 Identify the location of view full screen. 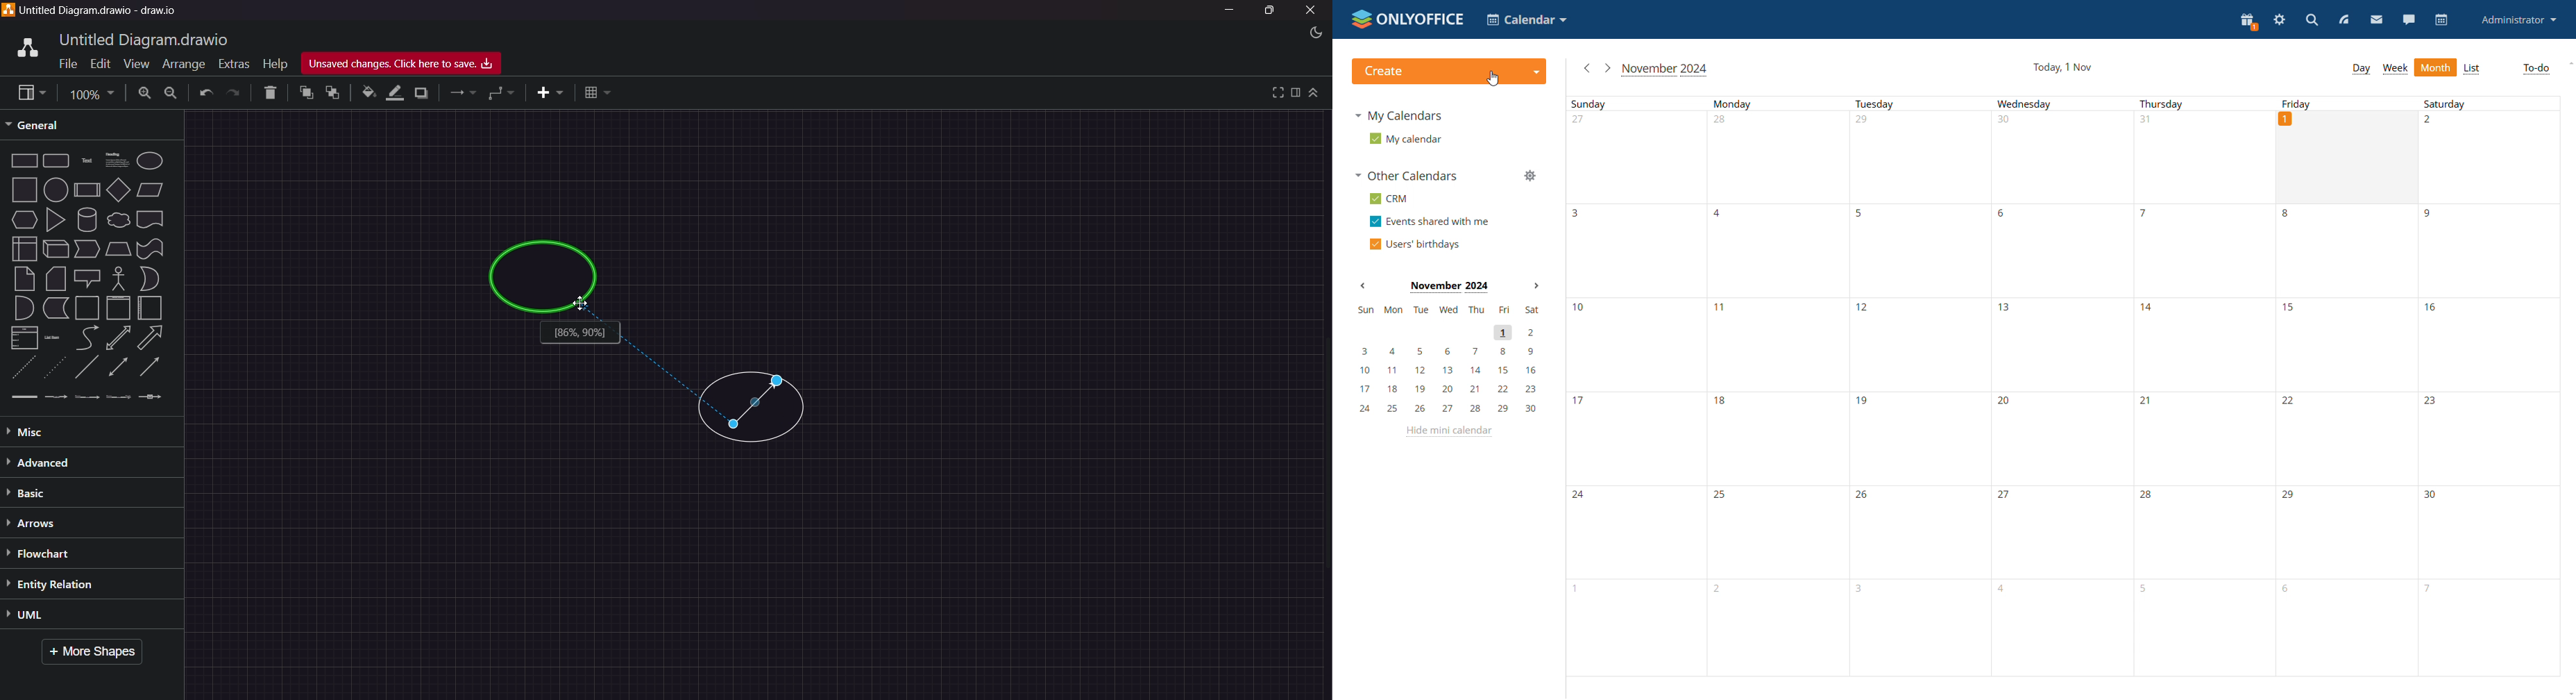
(1275, 92).